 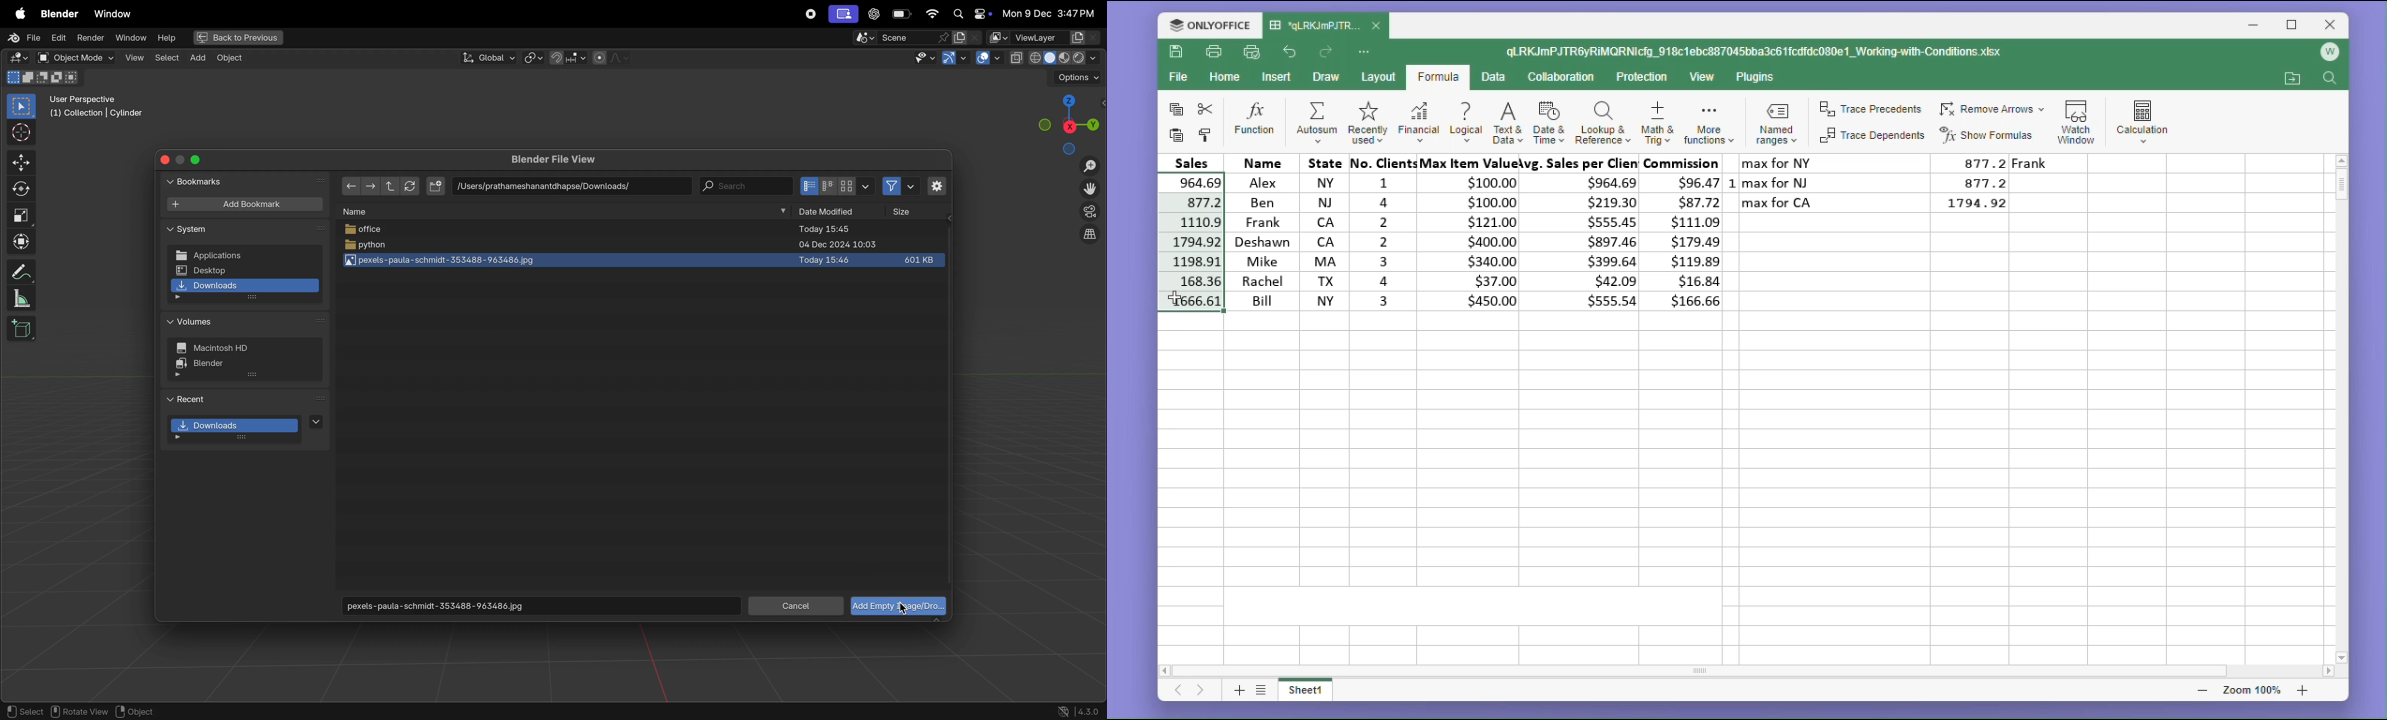 What do you see at coordinates (2327, 672) in the screenshot?
I see `scroll right` at bounding box center [2327, 672].